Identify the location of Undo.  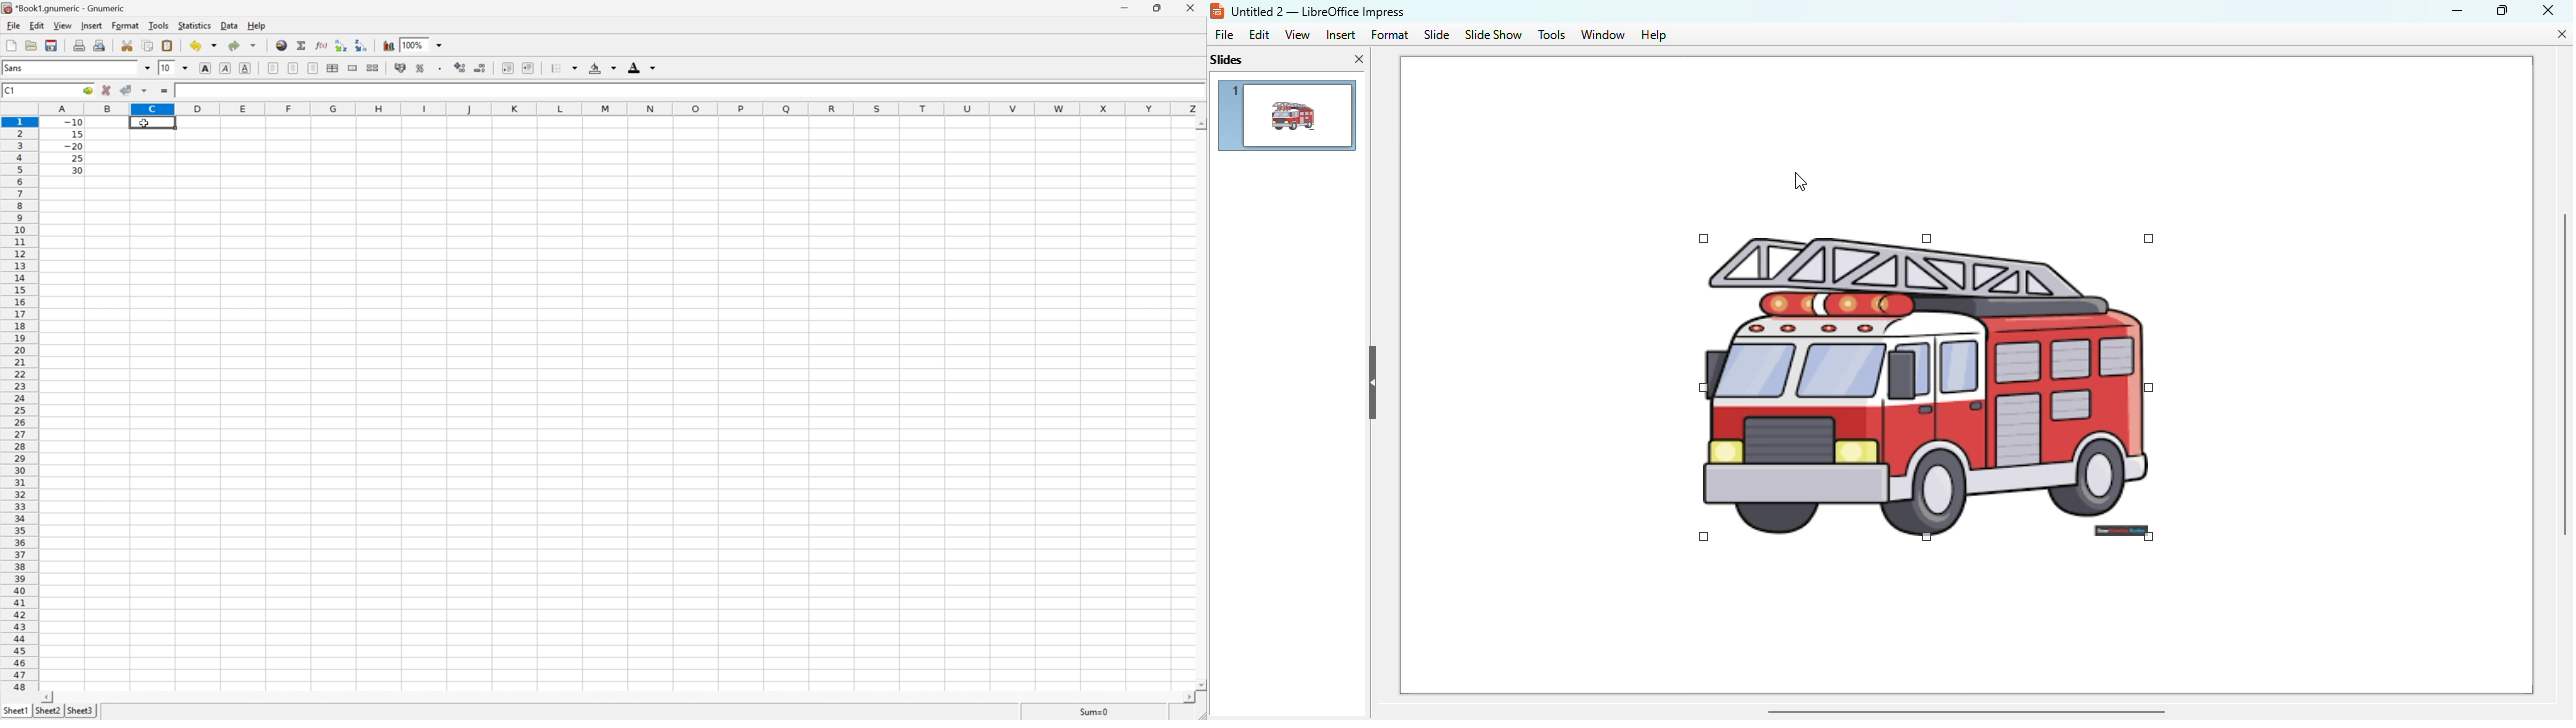
(205, 45).